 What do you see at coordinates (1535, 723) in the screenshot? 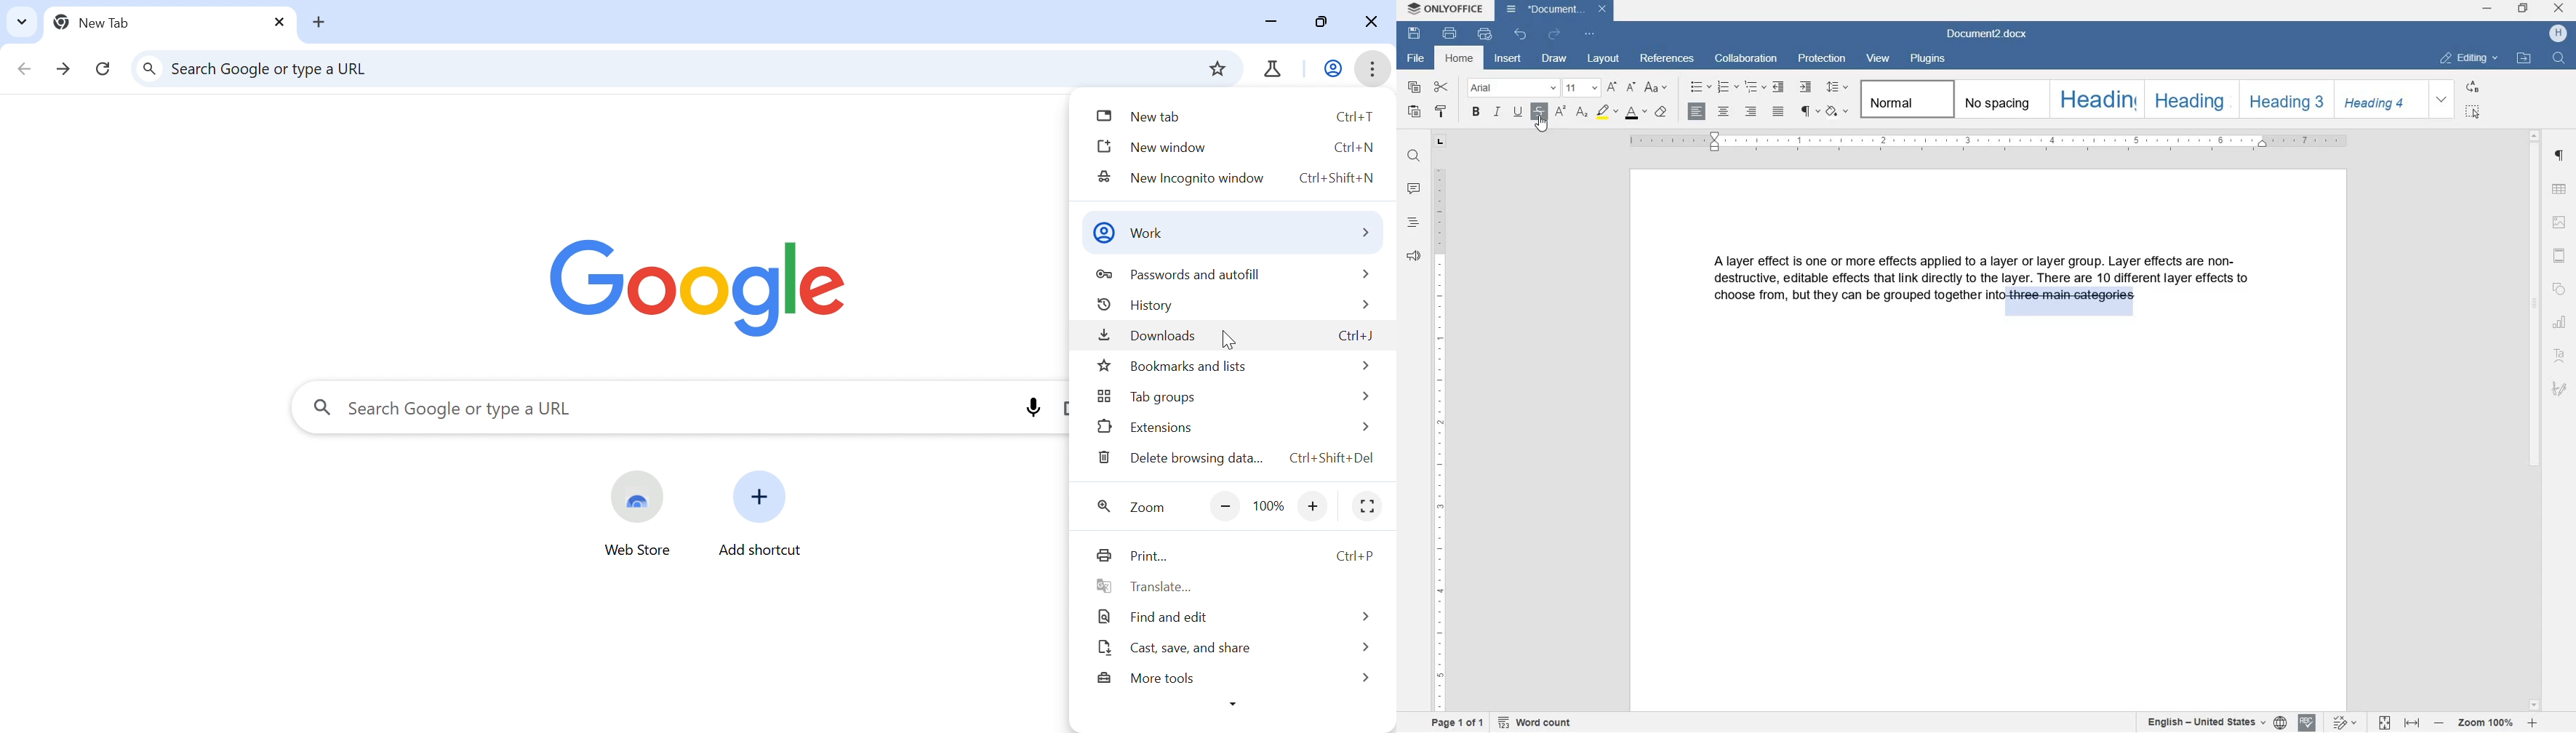
I see `word count` at bounding box center [1535, 723].